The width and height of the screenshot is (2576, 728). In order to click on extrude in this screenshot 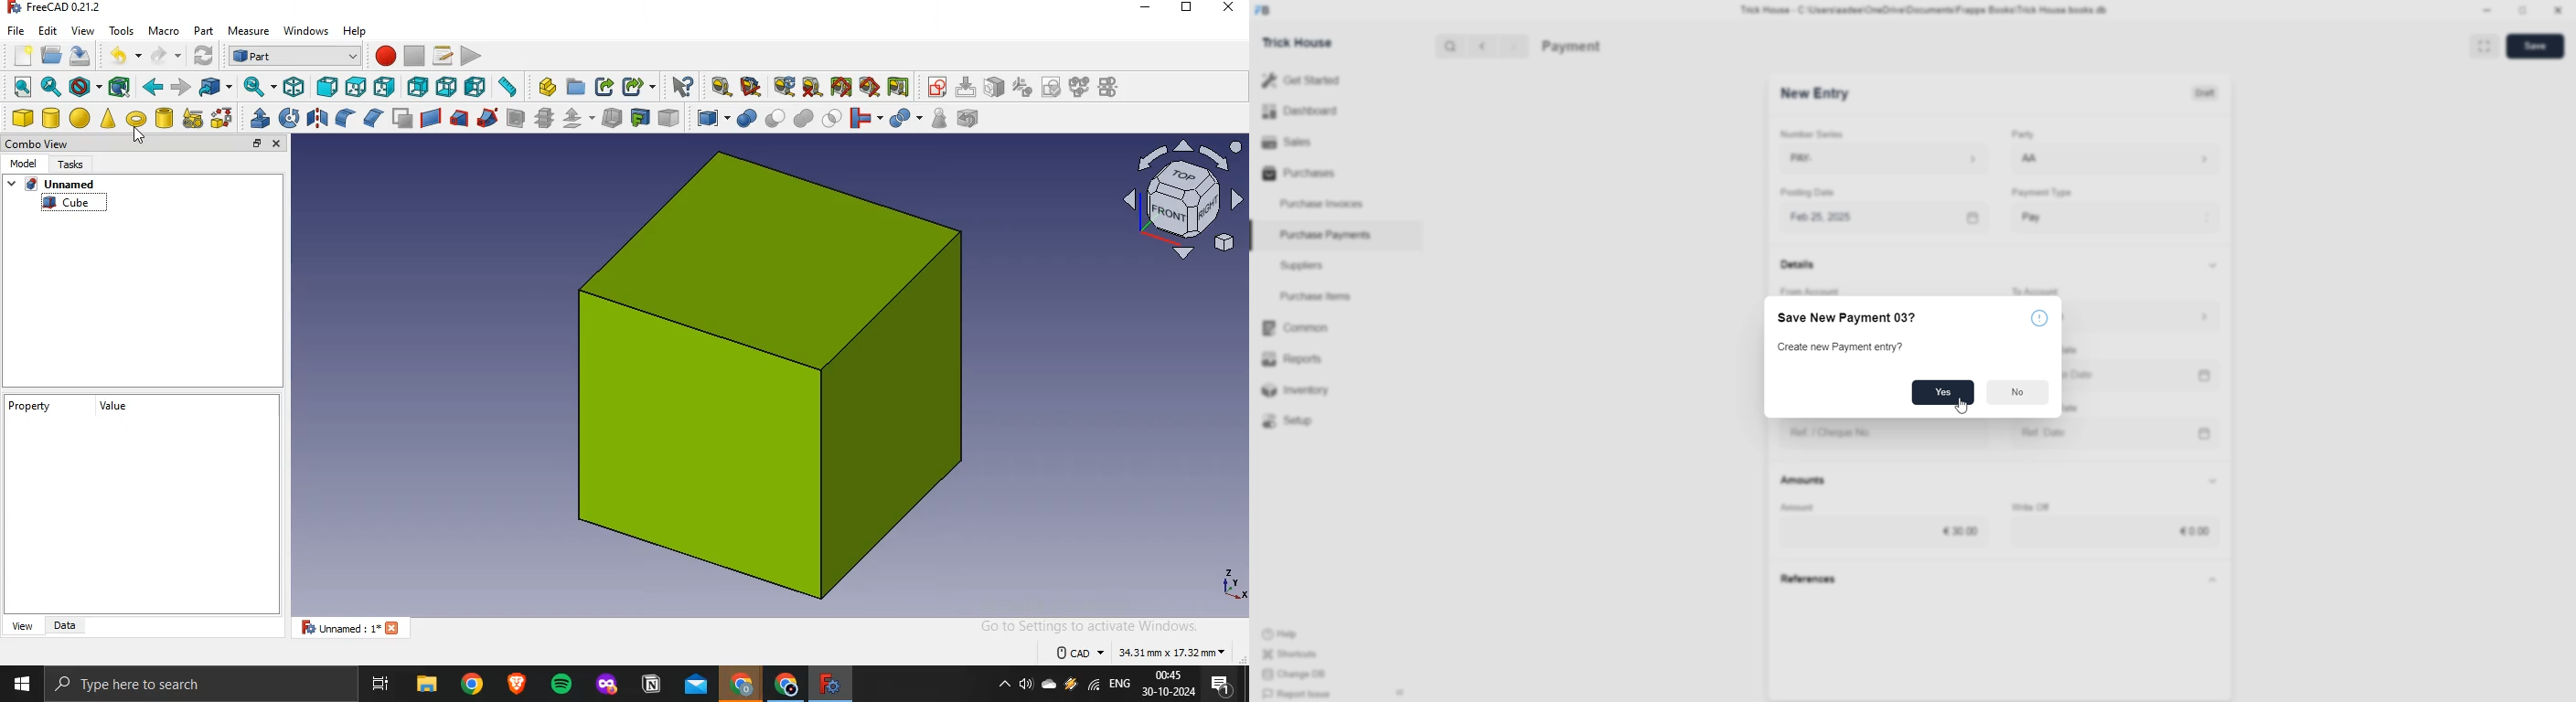, I will do `click(260, 118)`.